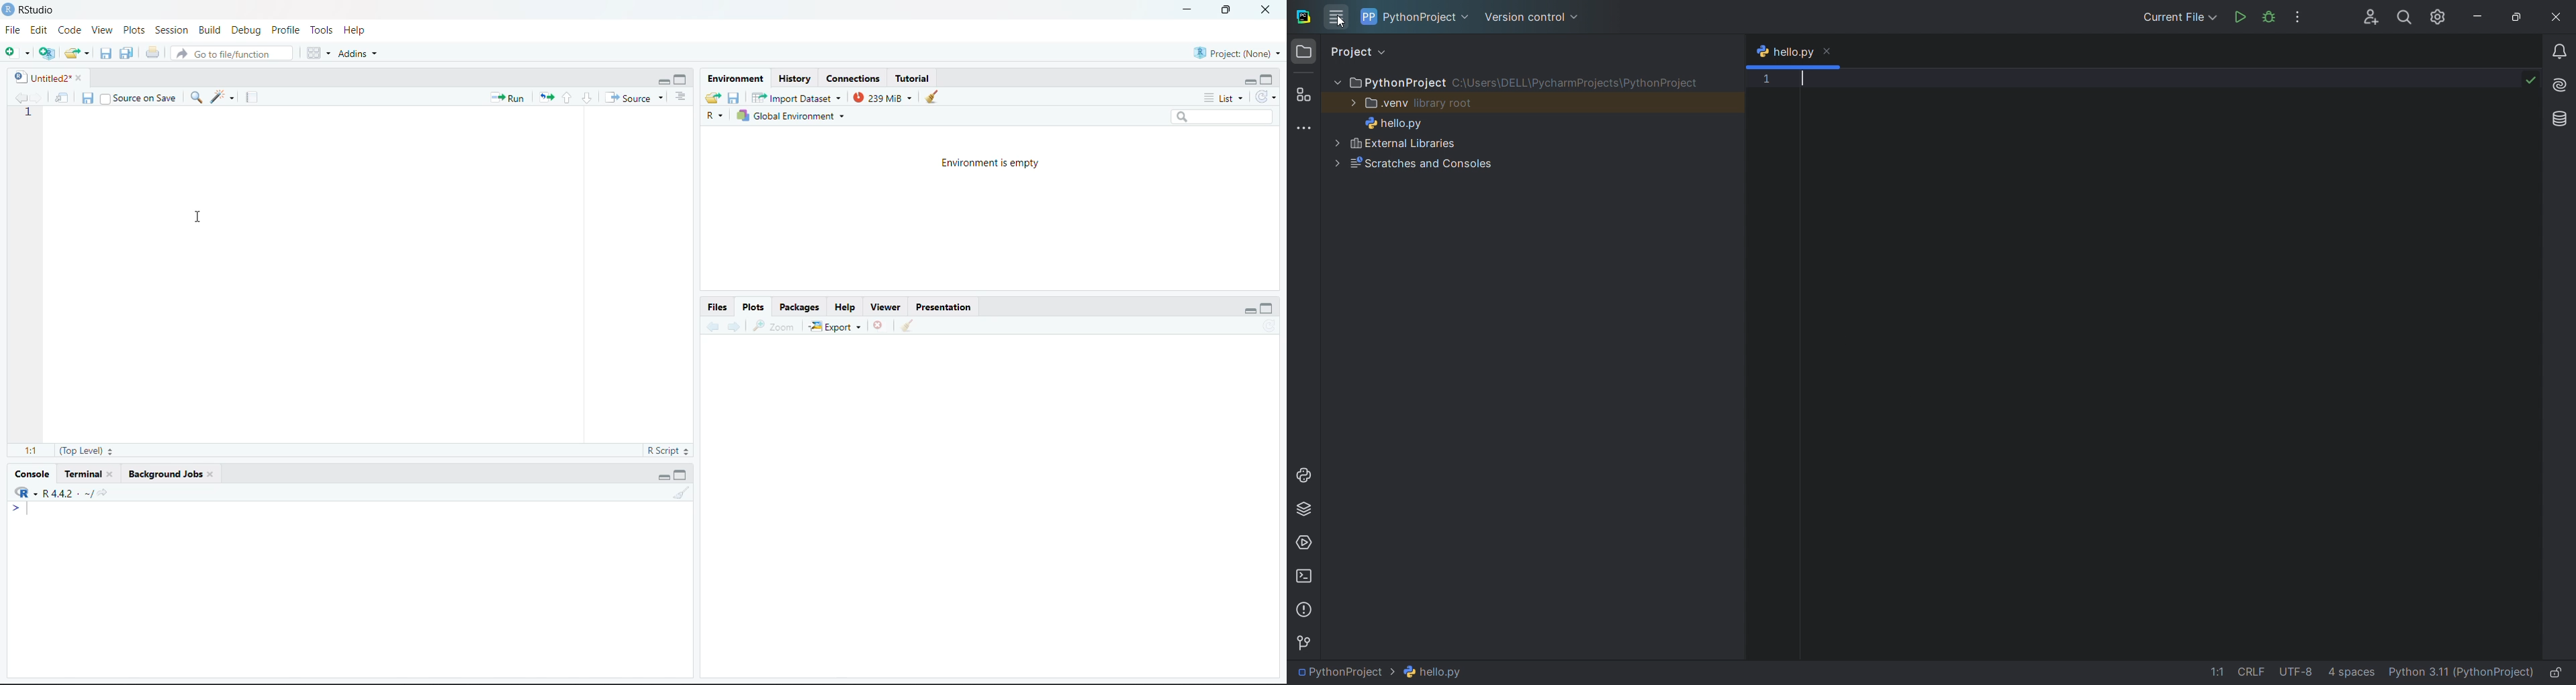 The width and height of the screenshot is (2576, 700). I want to click on R, so click(714, 118).